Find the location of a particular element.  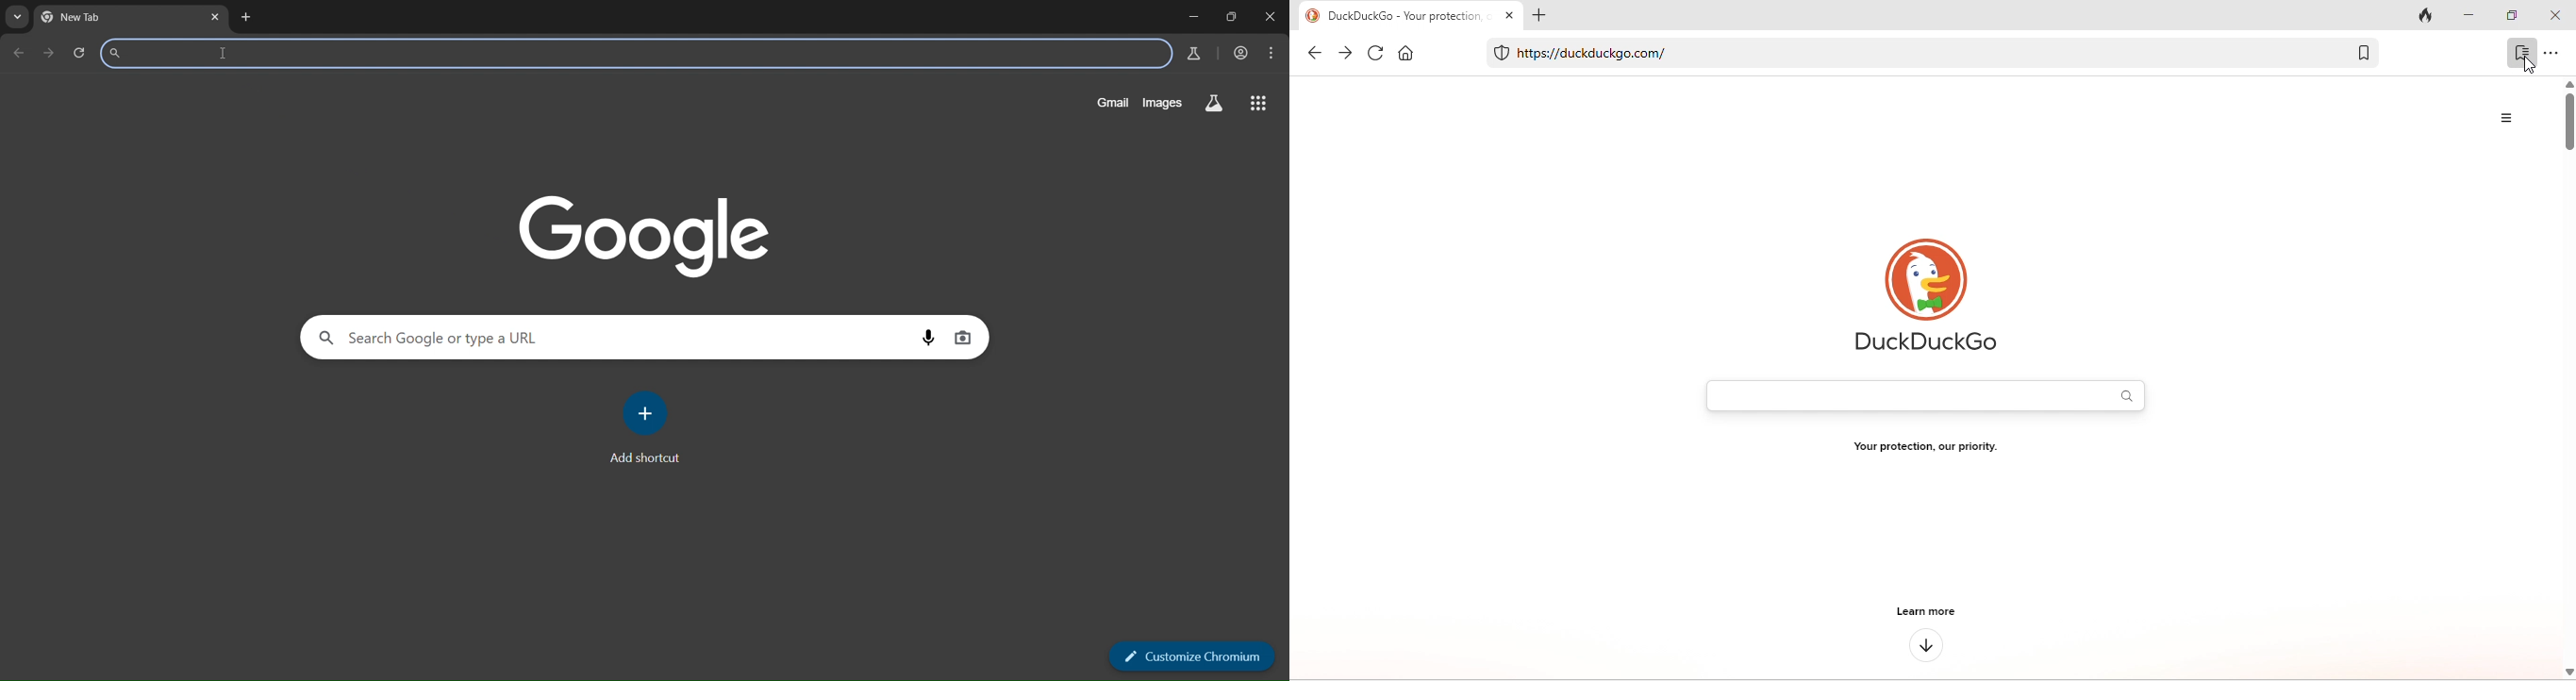

Close is located at coordinates (1272, 15).